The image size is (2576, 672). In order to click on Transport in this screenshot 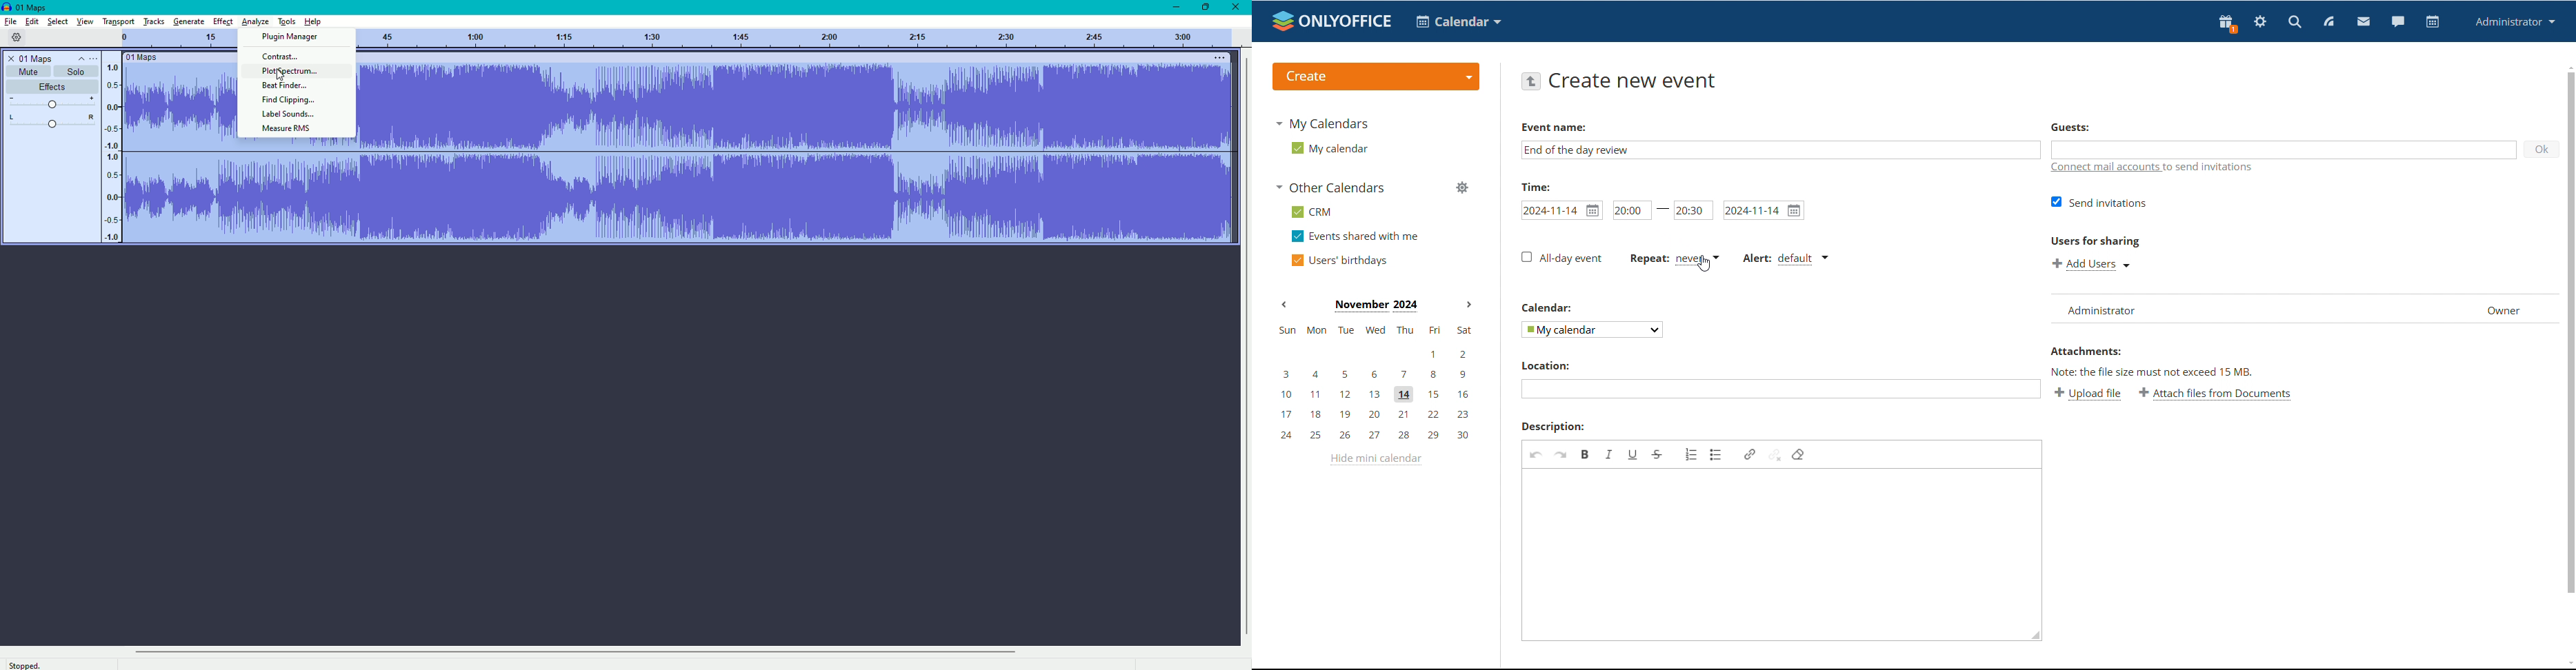, I will do `click(116, 21)`.